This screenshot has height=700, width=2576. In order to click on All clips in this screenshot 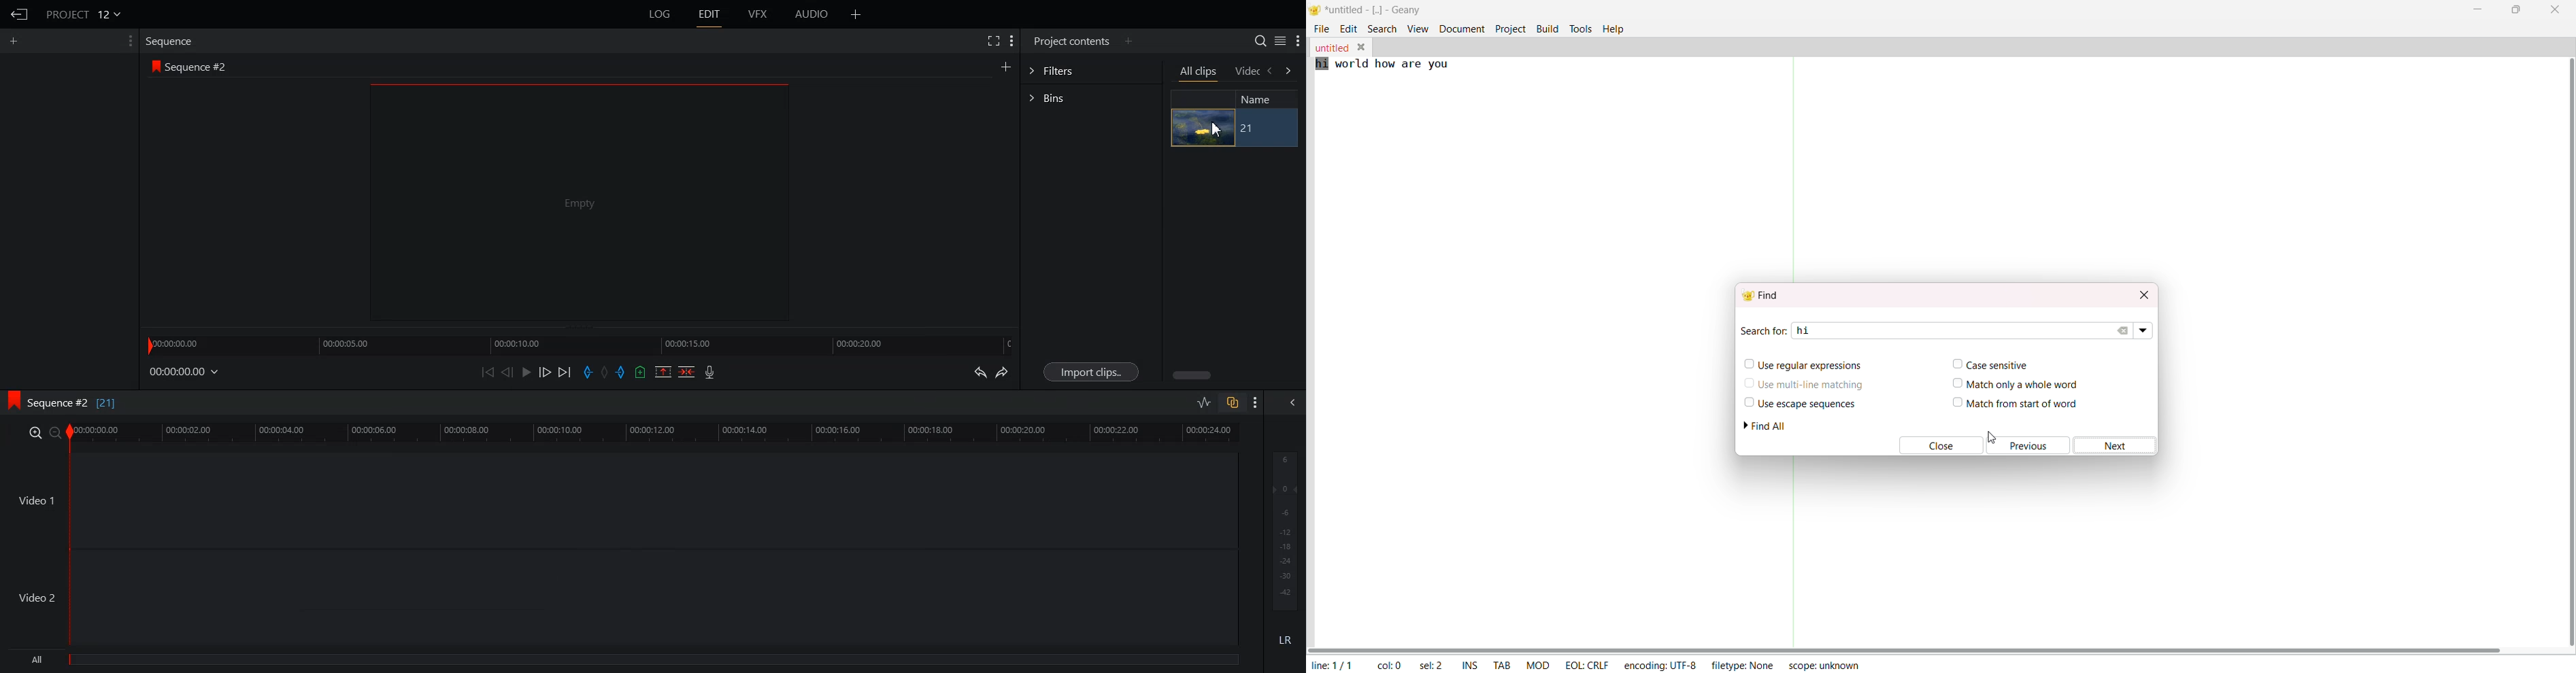, I will do `click(1199, 73)`.